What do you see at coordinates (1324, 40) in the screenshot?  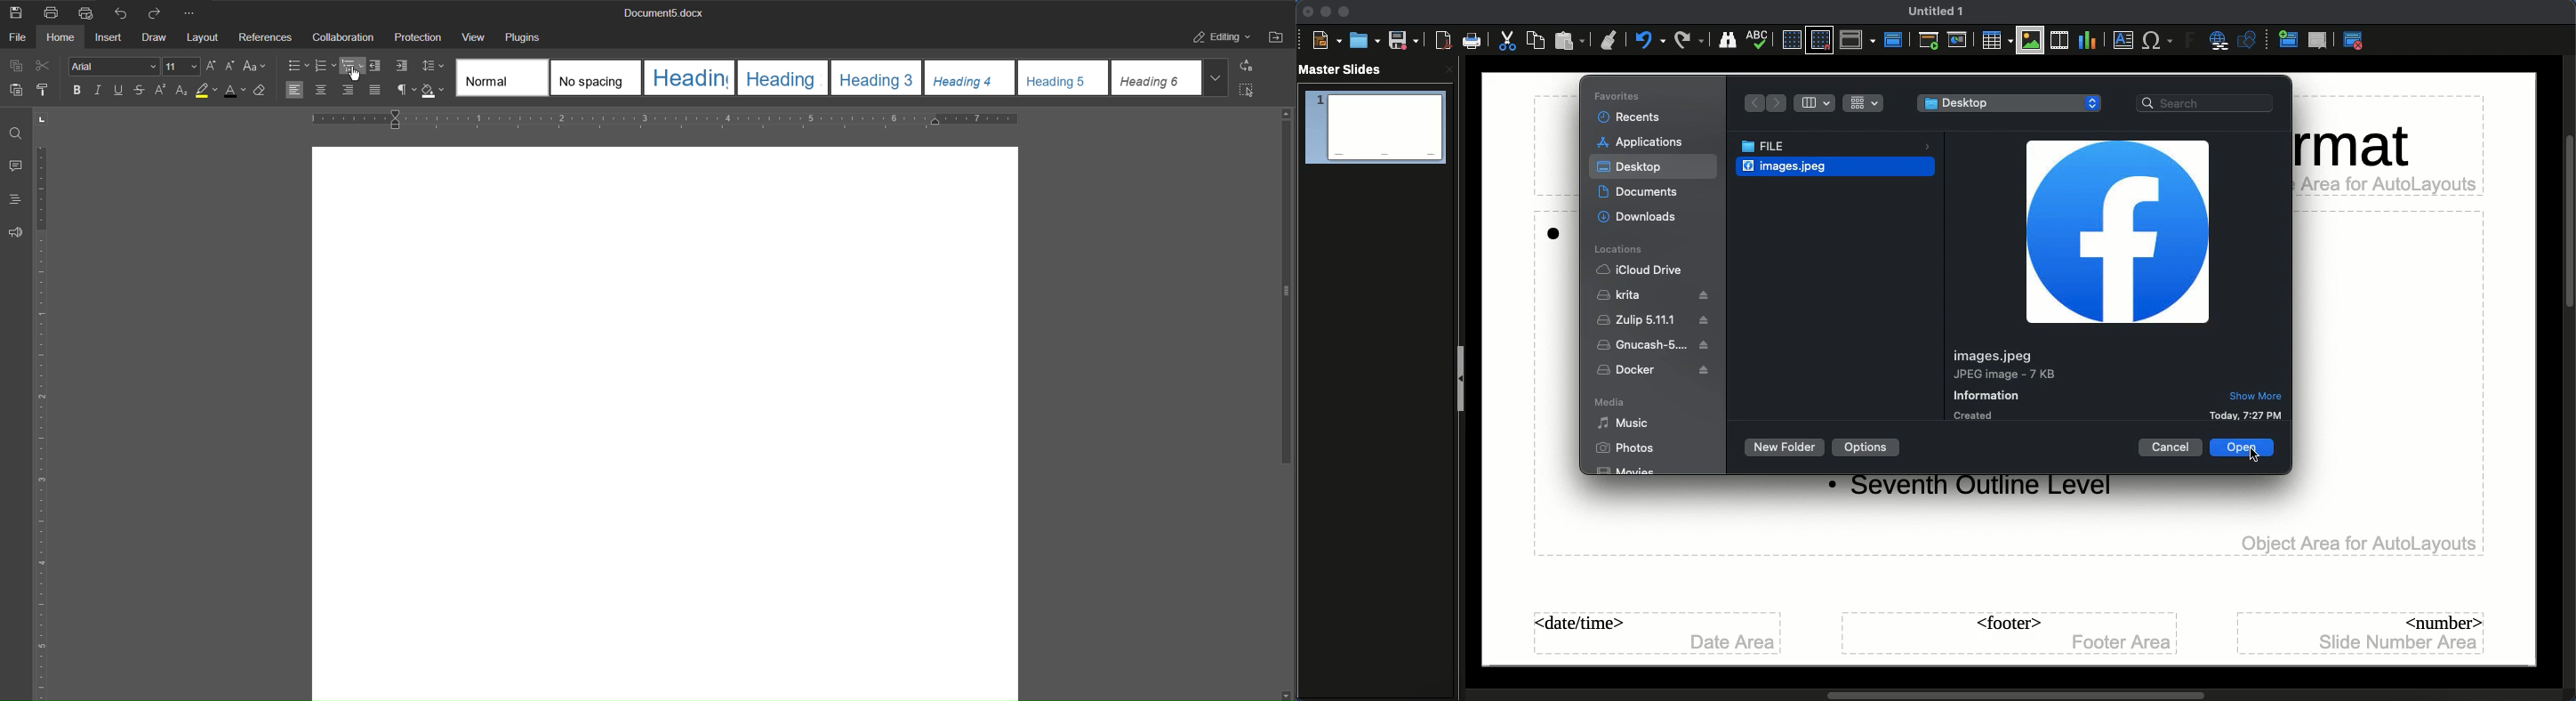 I see `New` at bounding box center [1324, 40].